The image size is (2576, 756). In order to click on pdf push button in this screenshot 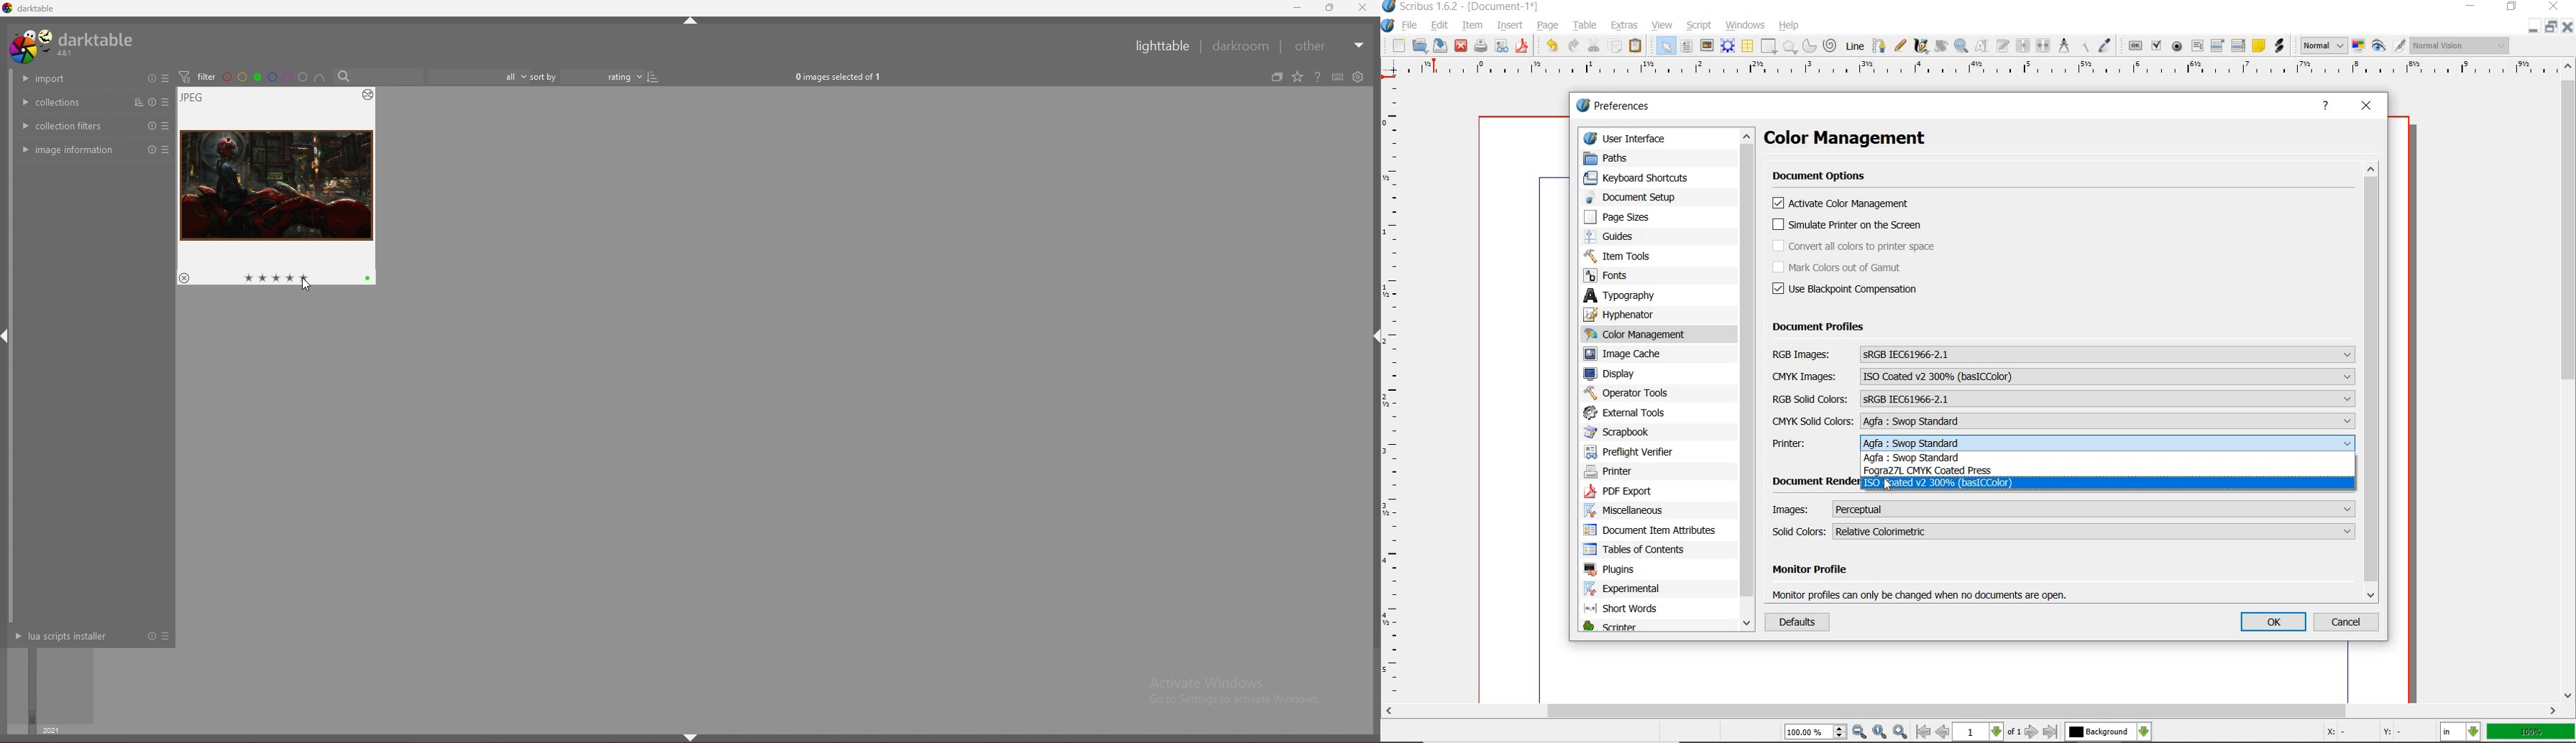, I will do `click(2134, 46)`.